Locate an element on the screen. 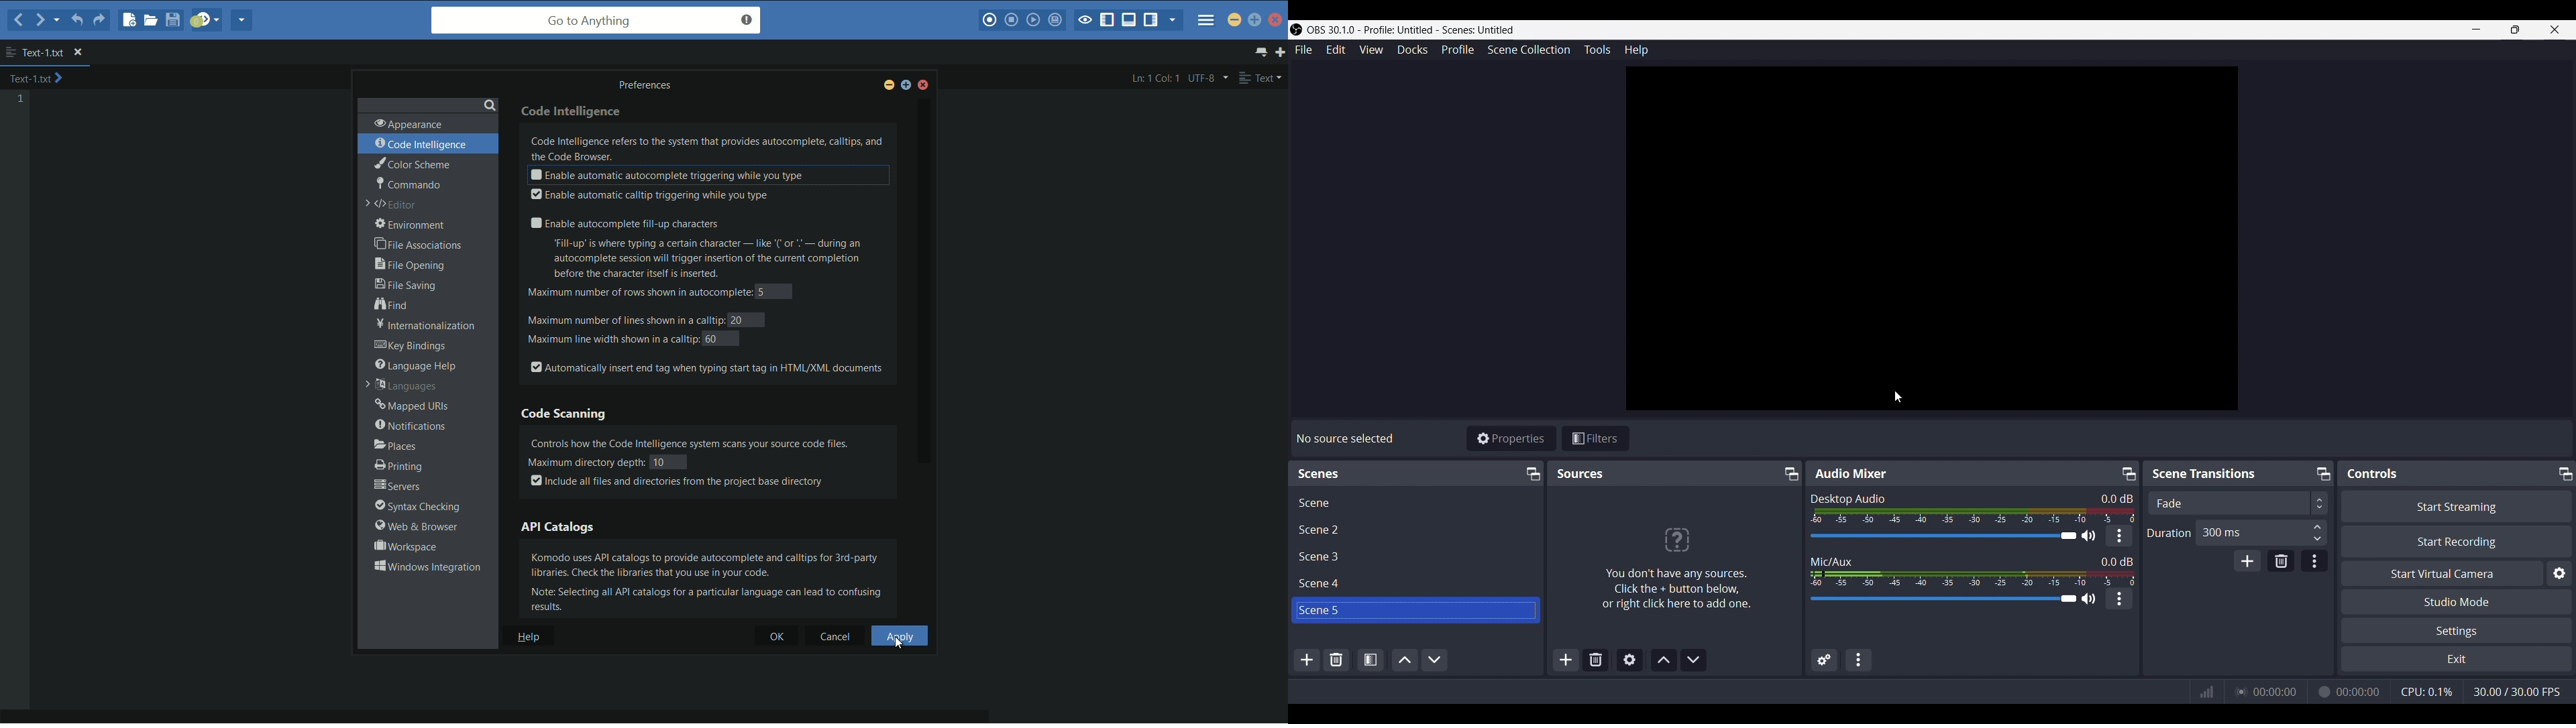 The width and height of the screenshot is (2576, 728). window interactions is located at coordinates (426, 566).